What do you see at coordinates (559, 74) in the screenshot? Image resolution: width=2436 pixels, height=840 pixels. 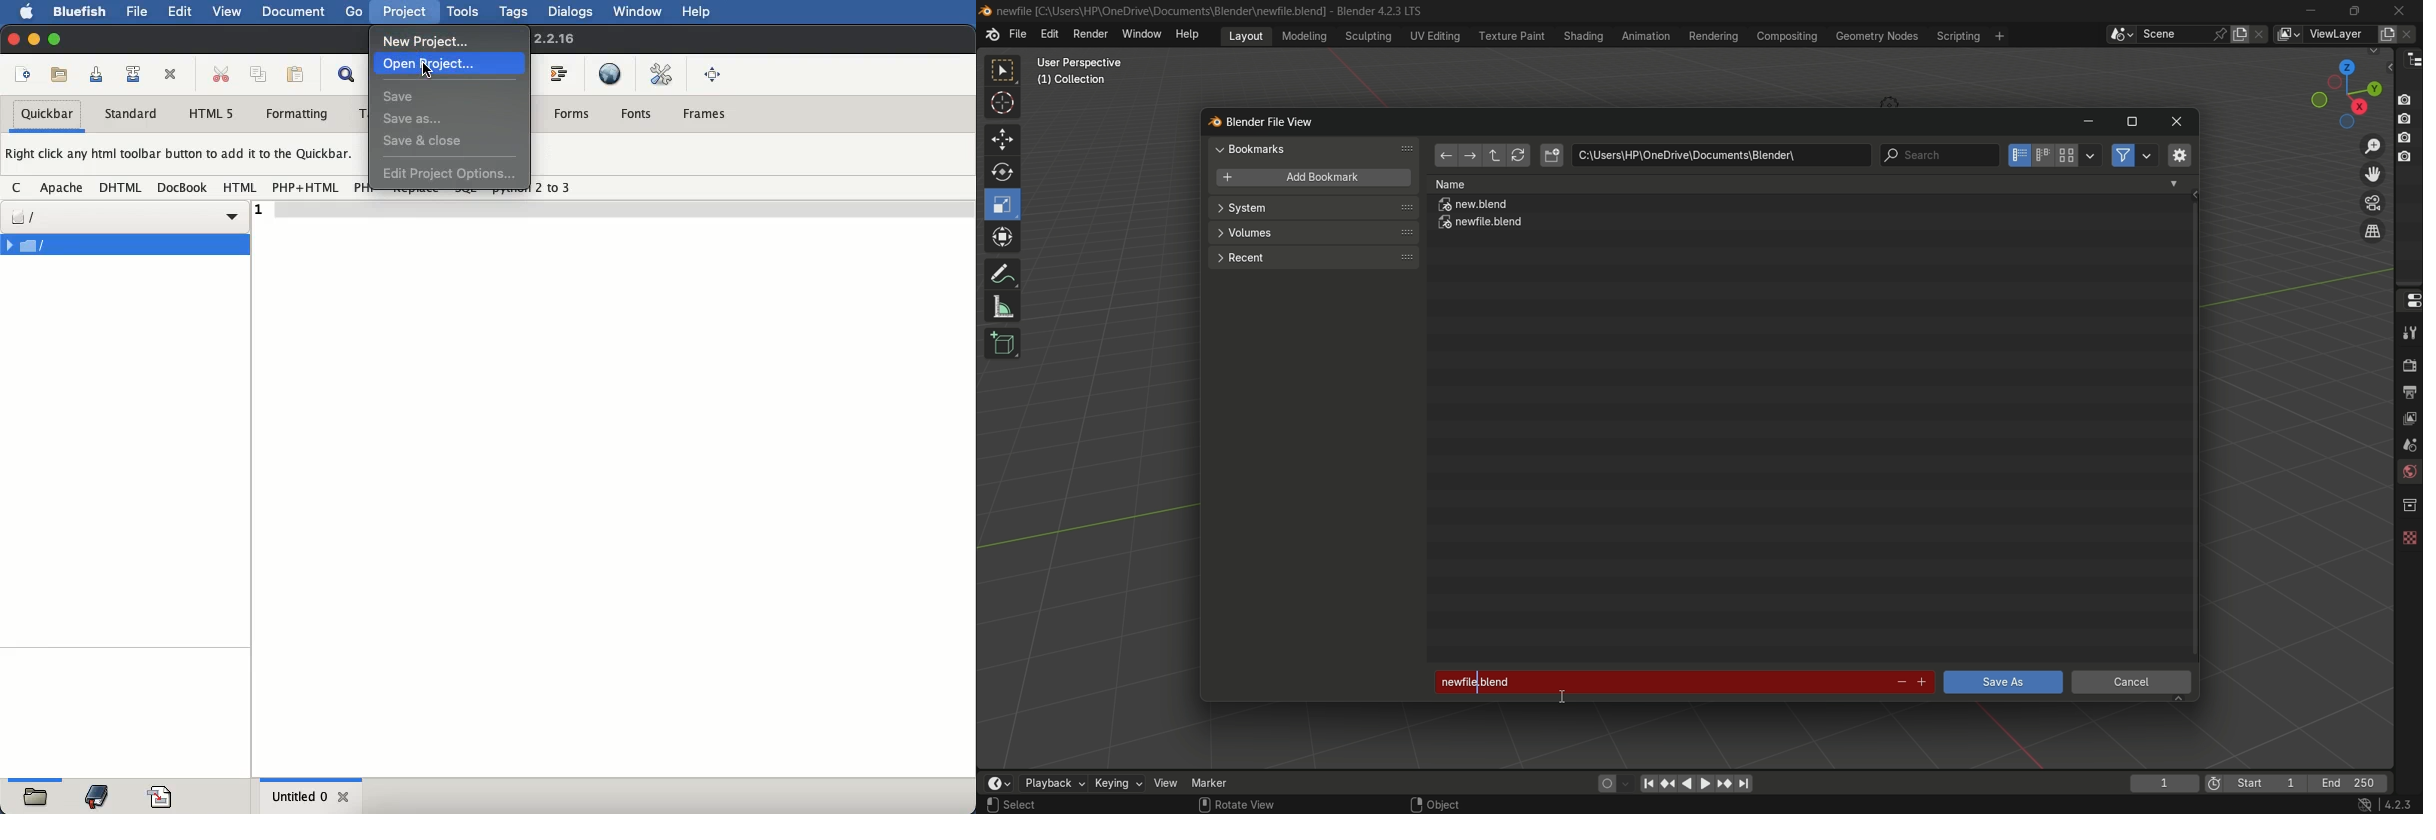 I see `indent` at bounding box center [559, 74].